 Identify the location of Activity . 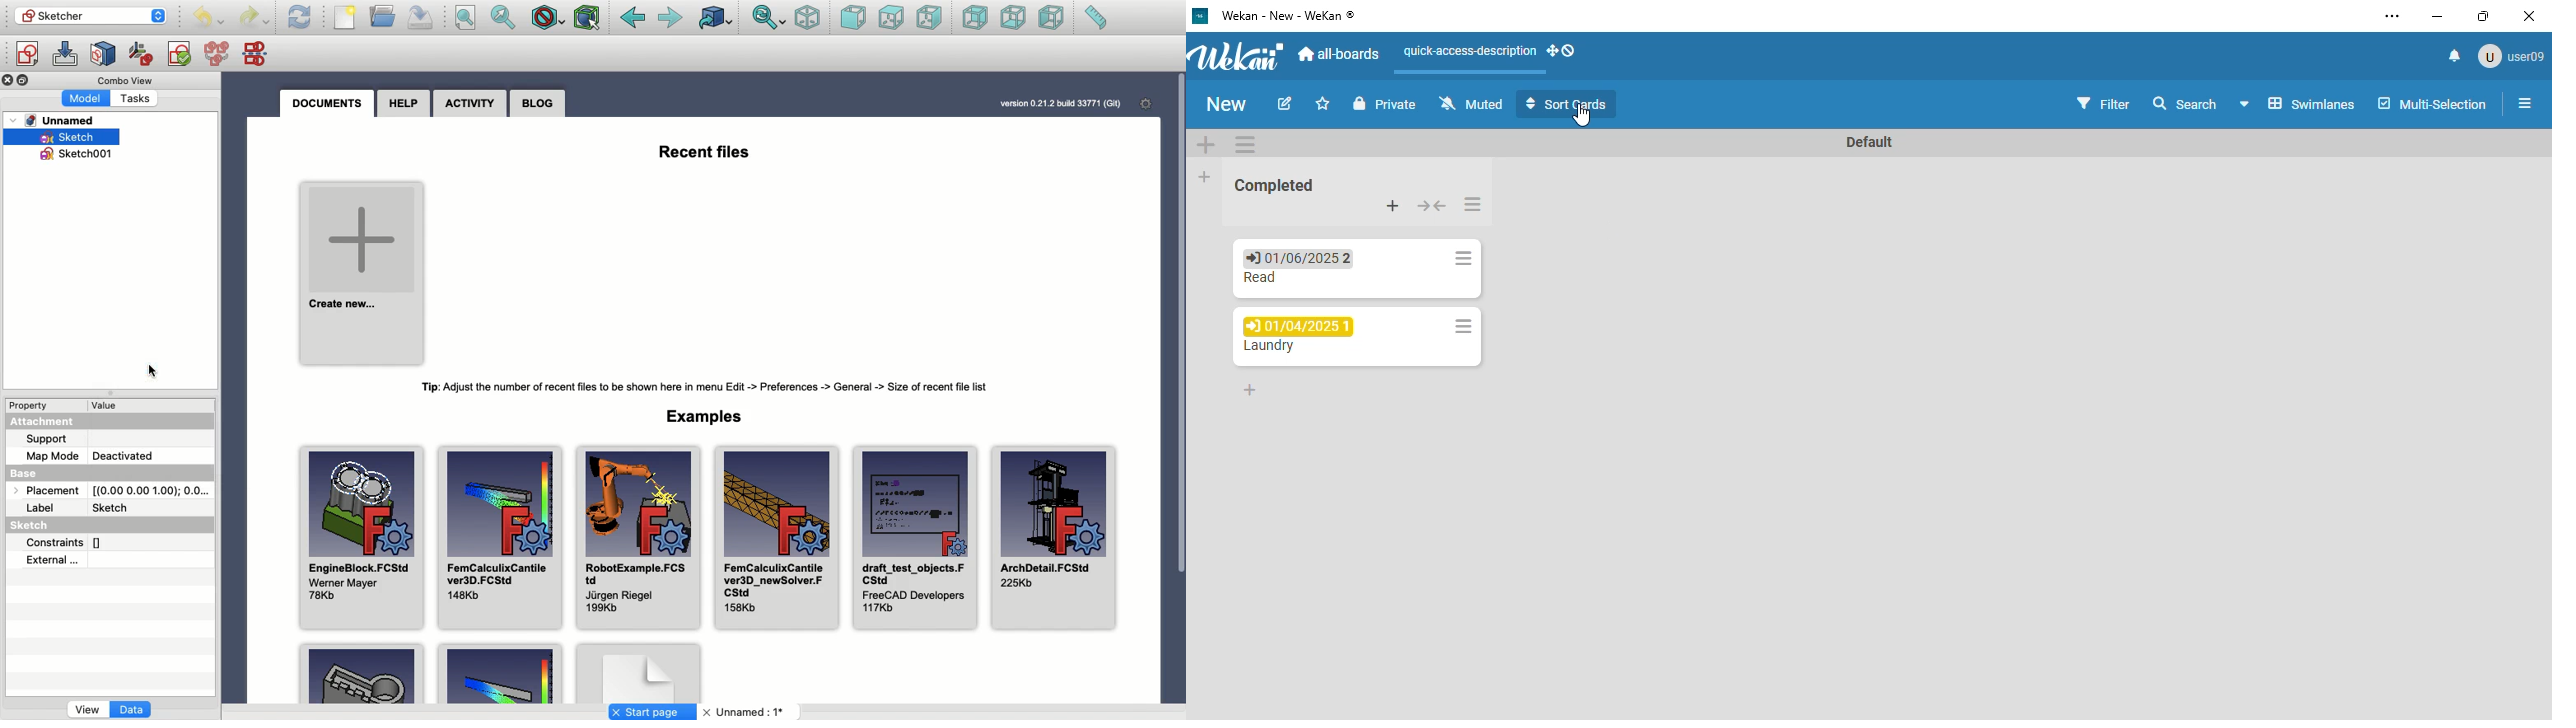
(470, 105).